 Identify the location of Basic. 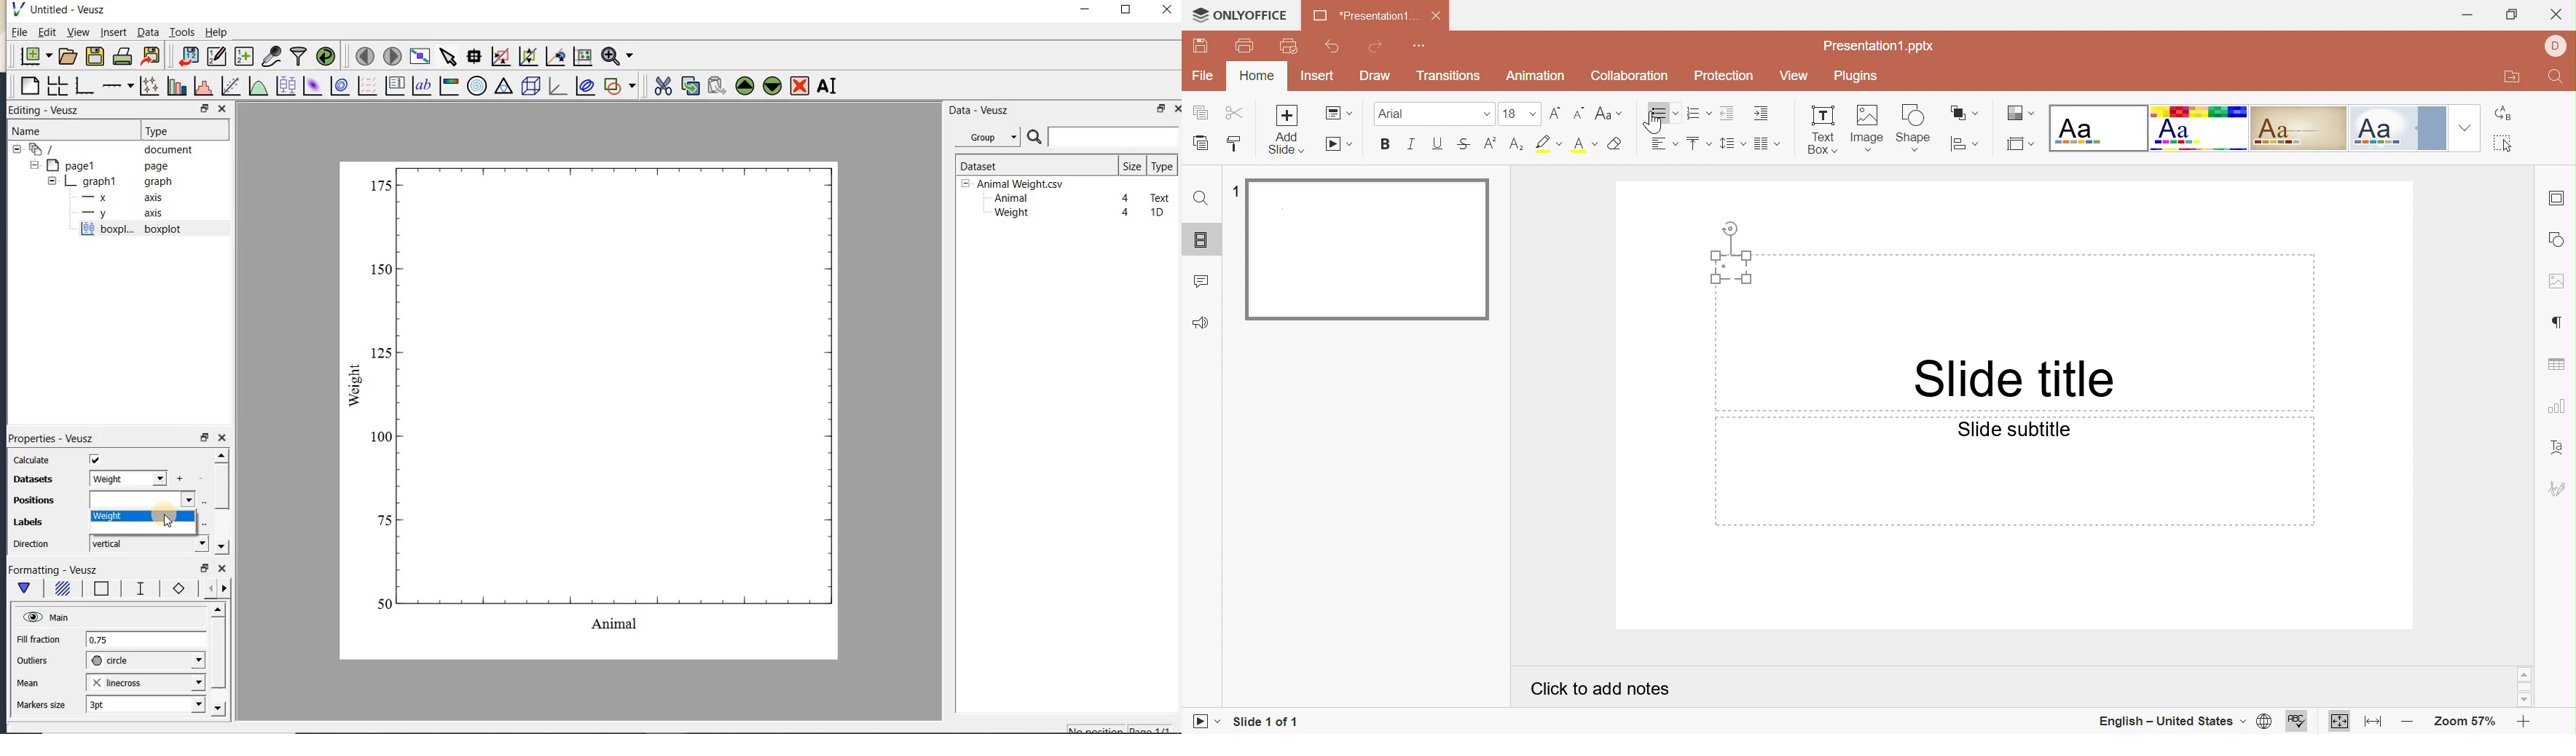
(2202, 130).